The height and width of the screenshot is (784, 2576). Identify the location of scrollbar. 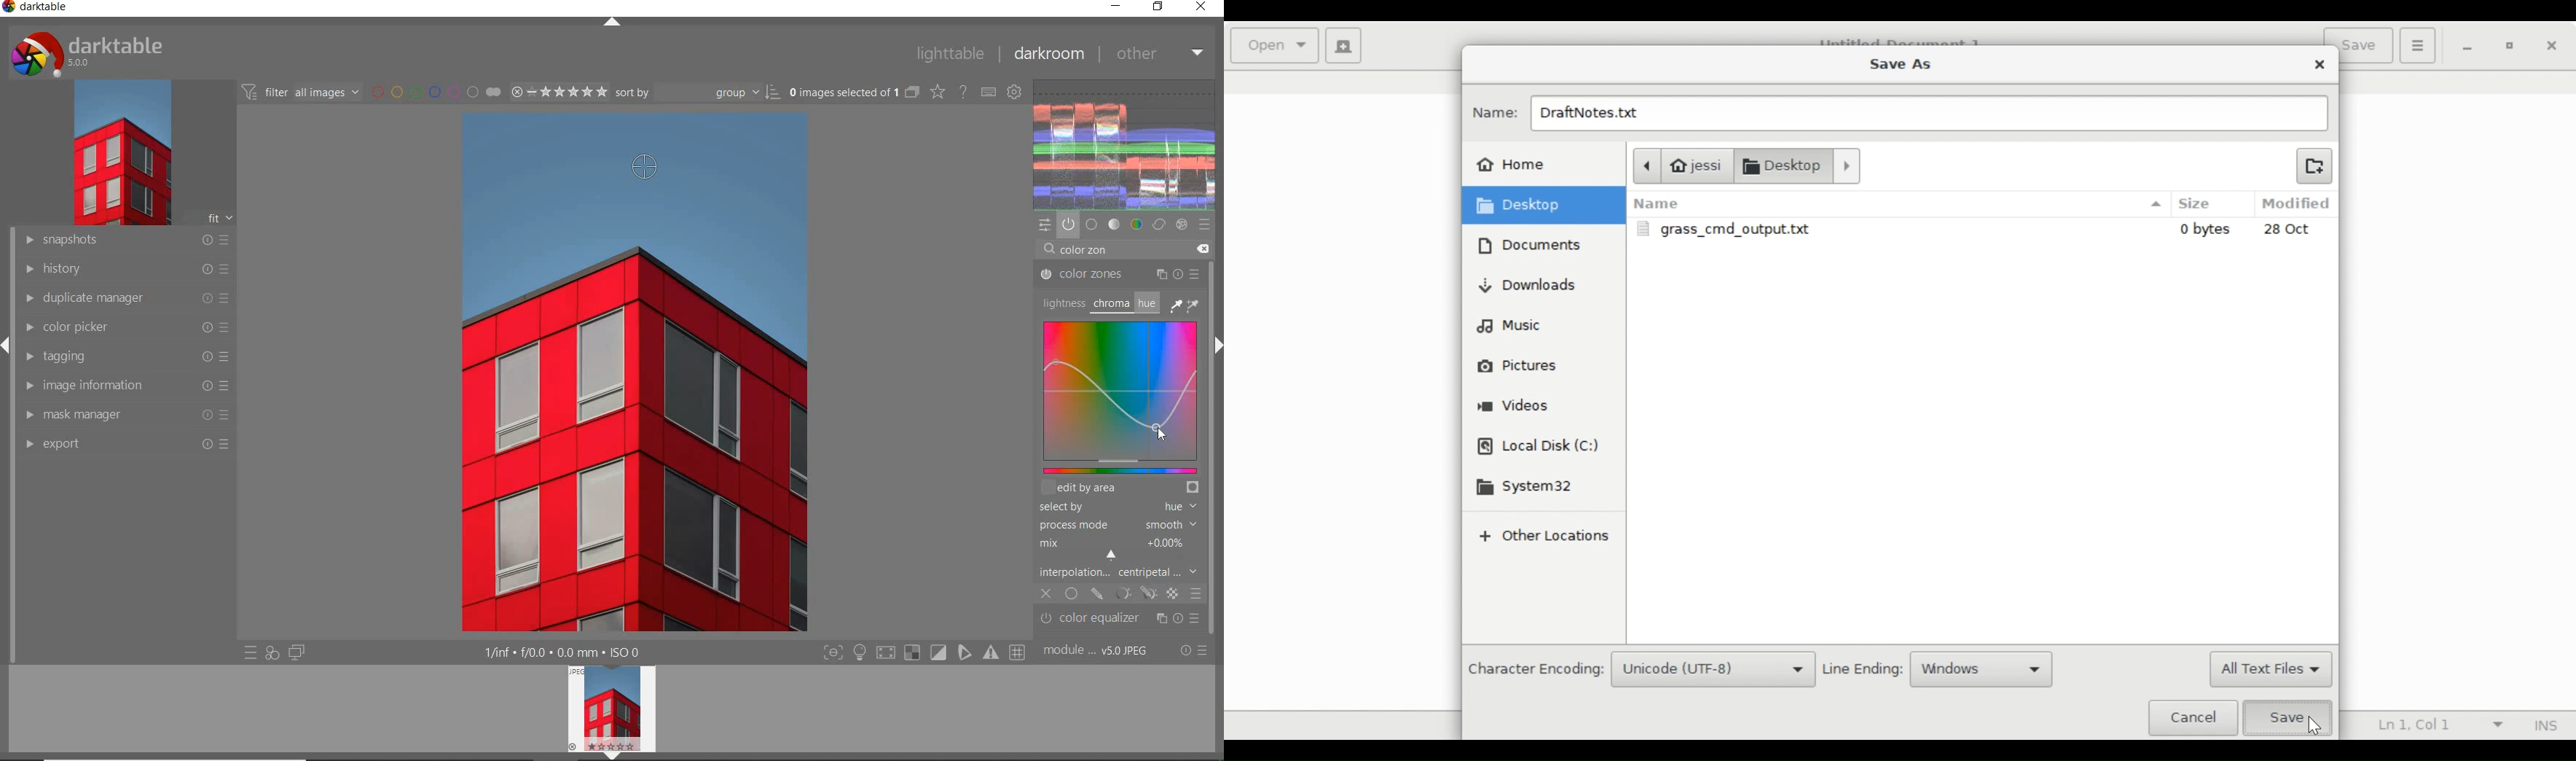
(1217, 507).